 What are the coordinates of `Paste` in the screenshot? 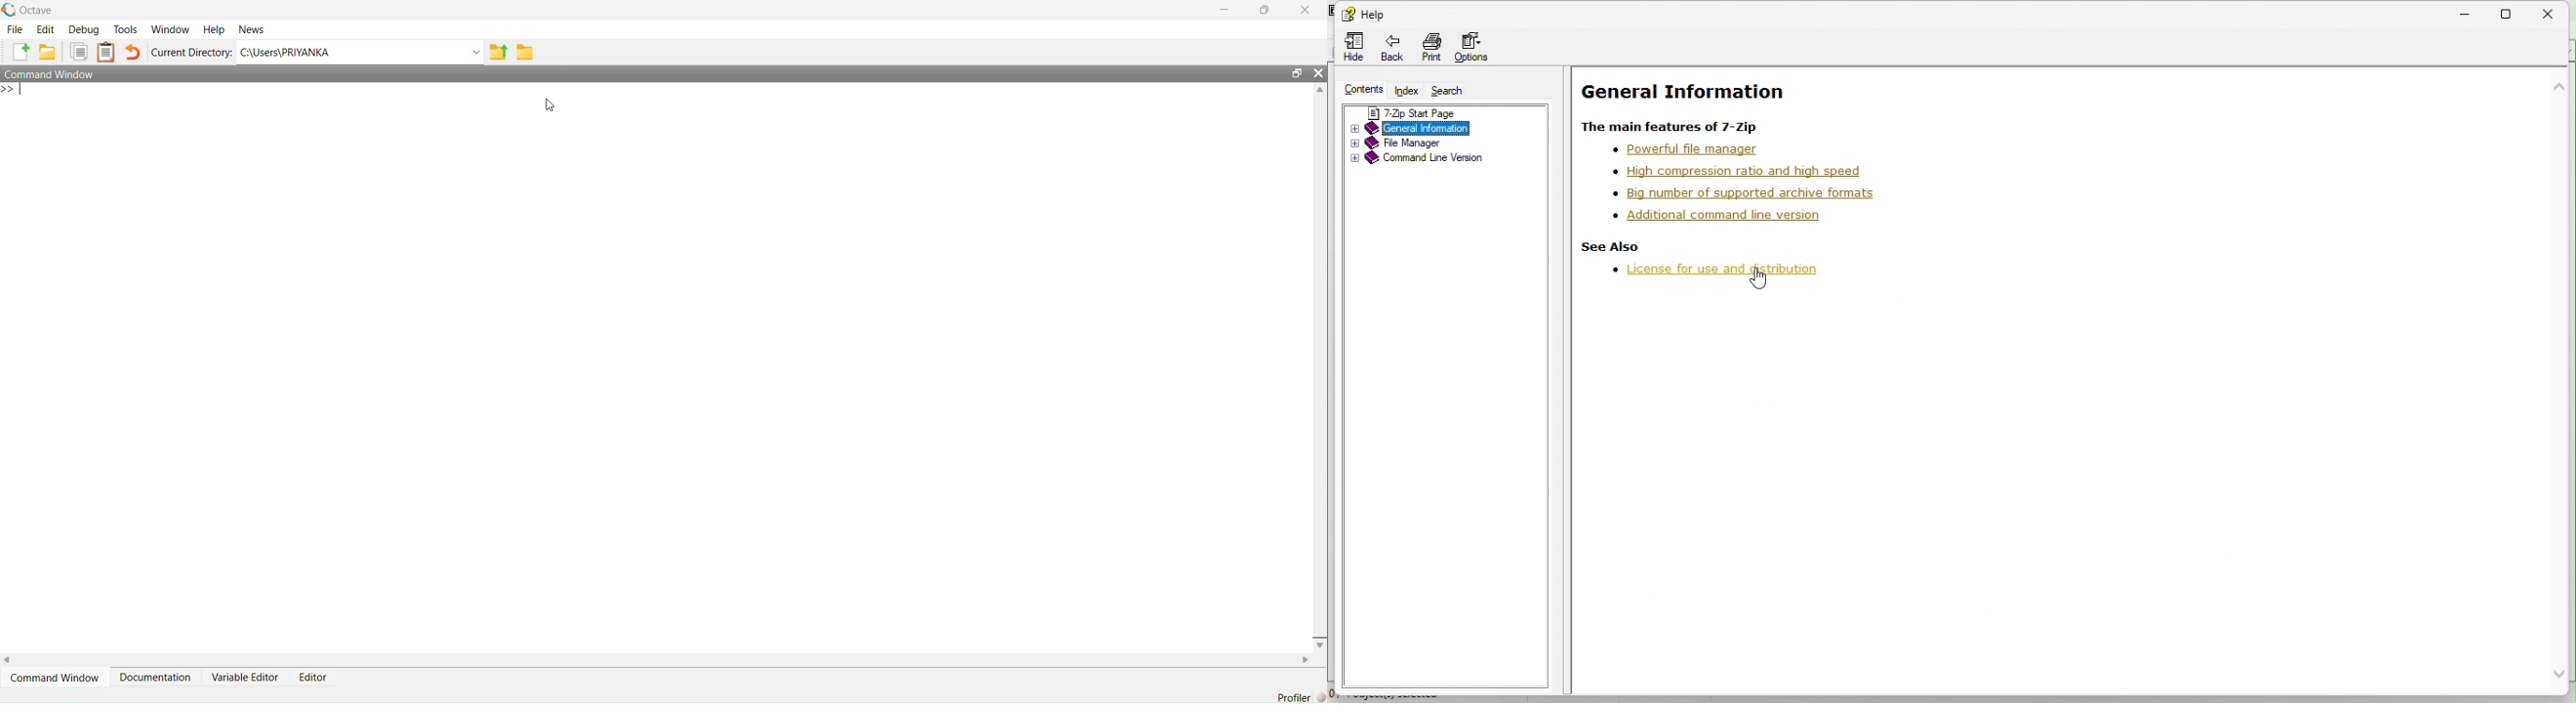 It's located at (106, 52).